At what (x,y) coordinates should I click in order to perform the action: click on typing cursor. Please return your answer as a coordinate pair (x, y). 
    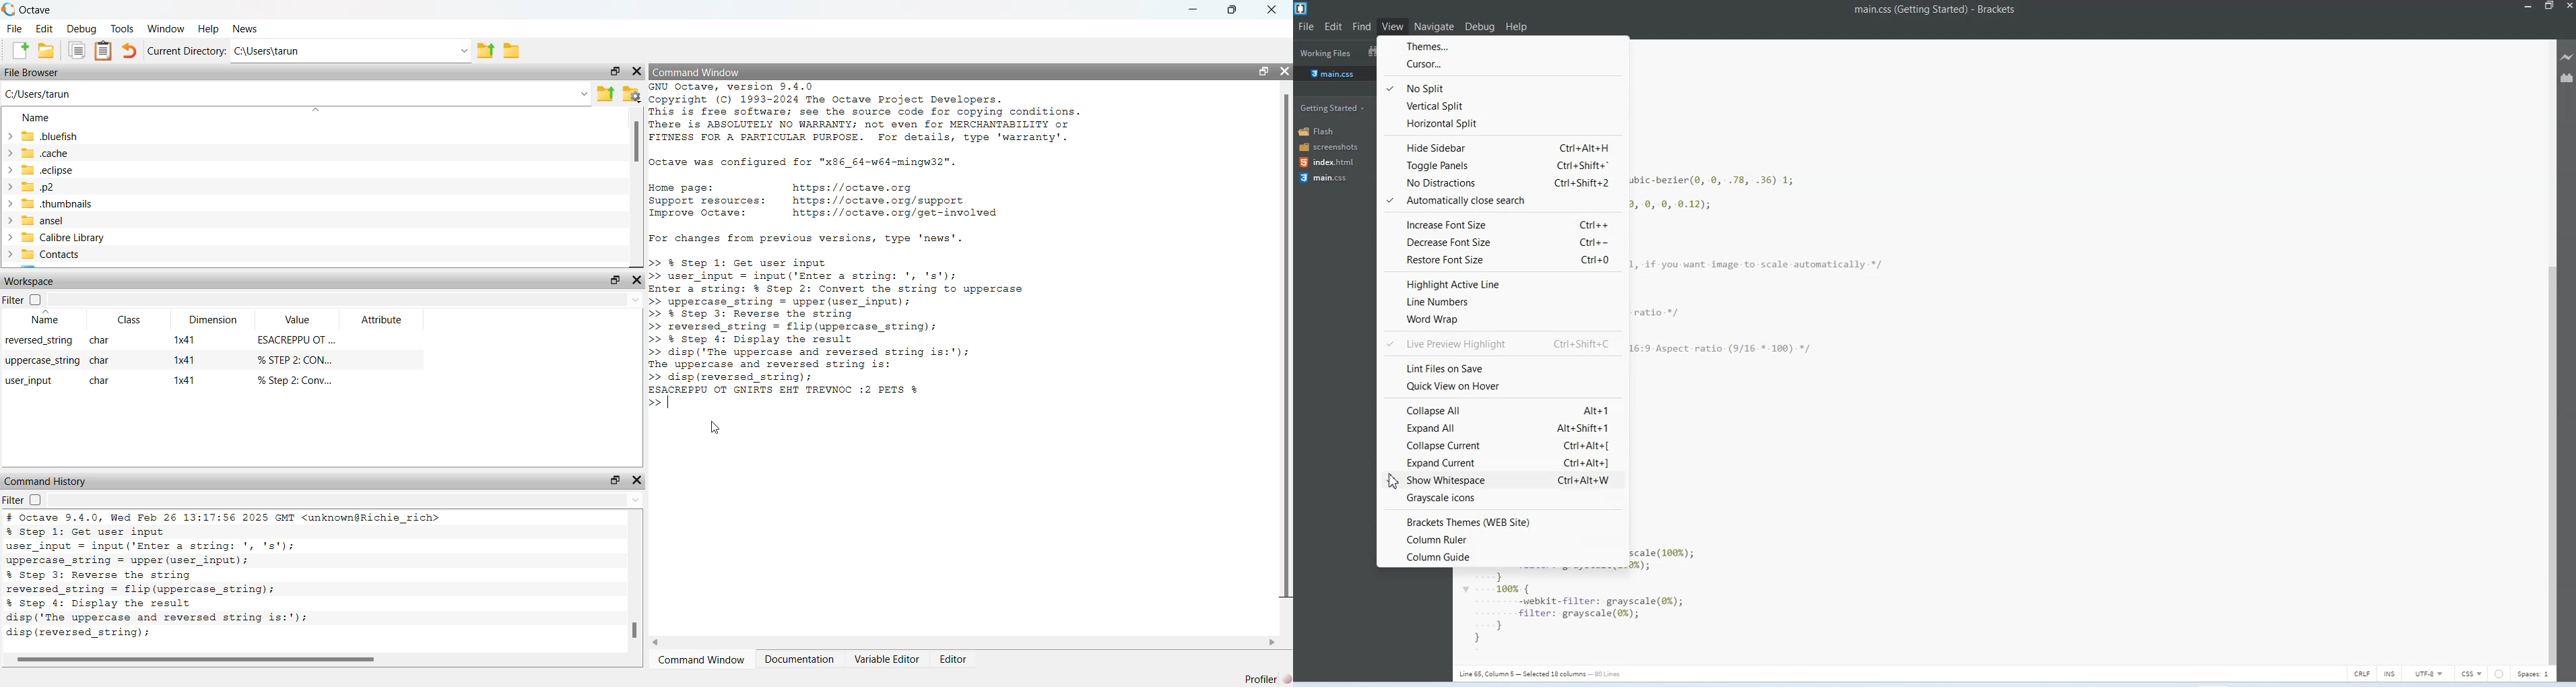
    Looking at the image, I should click on (673, 403).